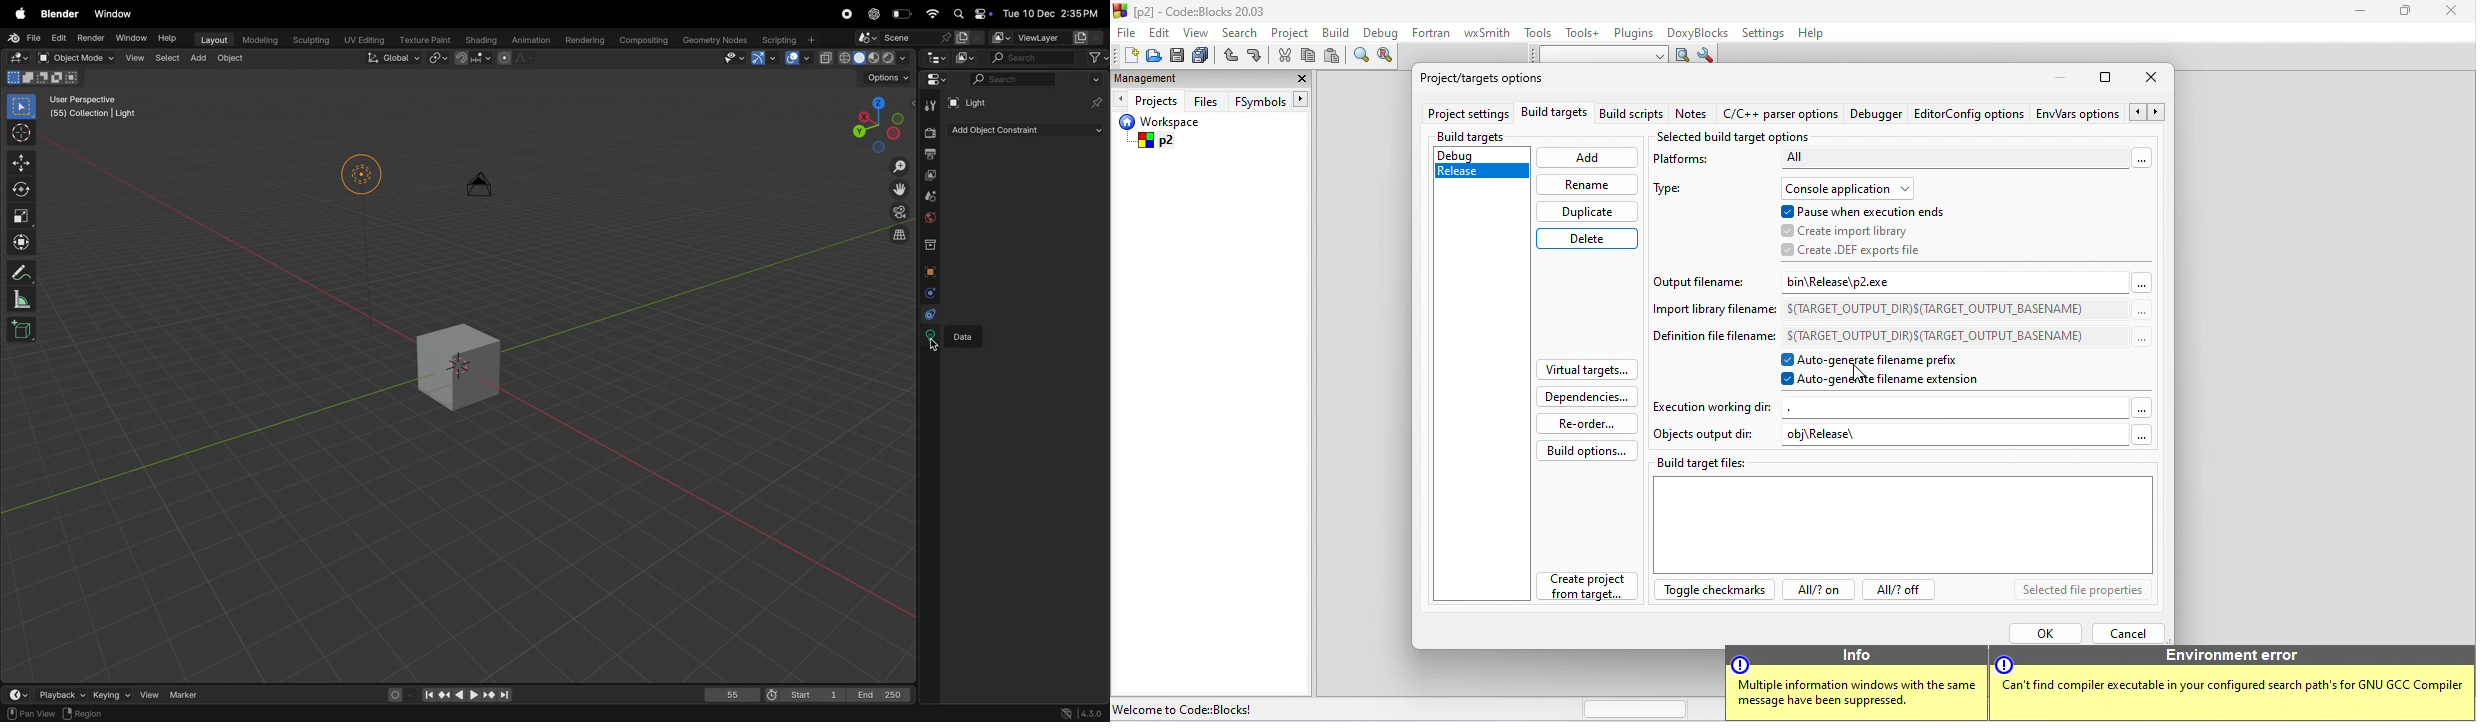  What do you see at coordinates (1097, 57) in the screenshot?
I see `filter` at bounding box center [1097, 57].